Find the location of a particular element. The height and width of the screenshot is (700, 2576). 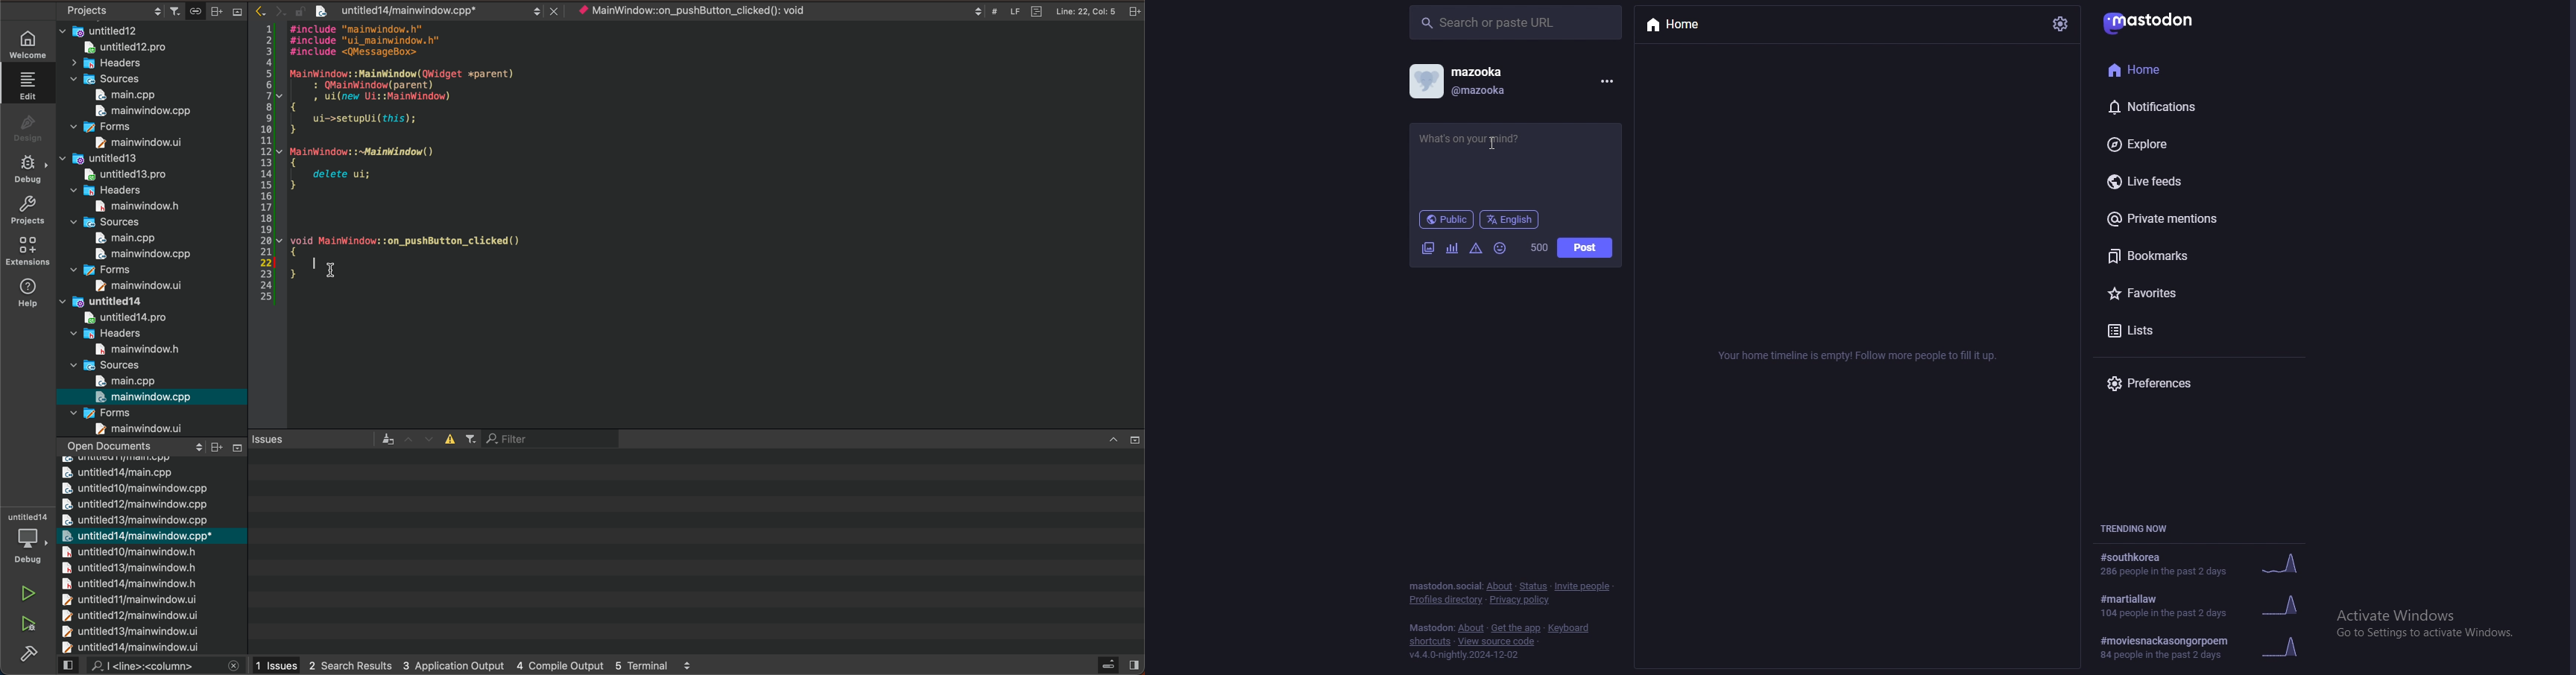

arrows is located at coordinates (274, 12).